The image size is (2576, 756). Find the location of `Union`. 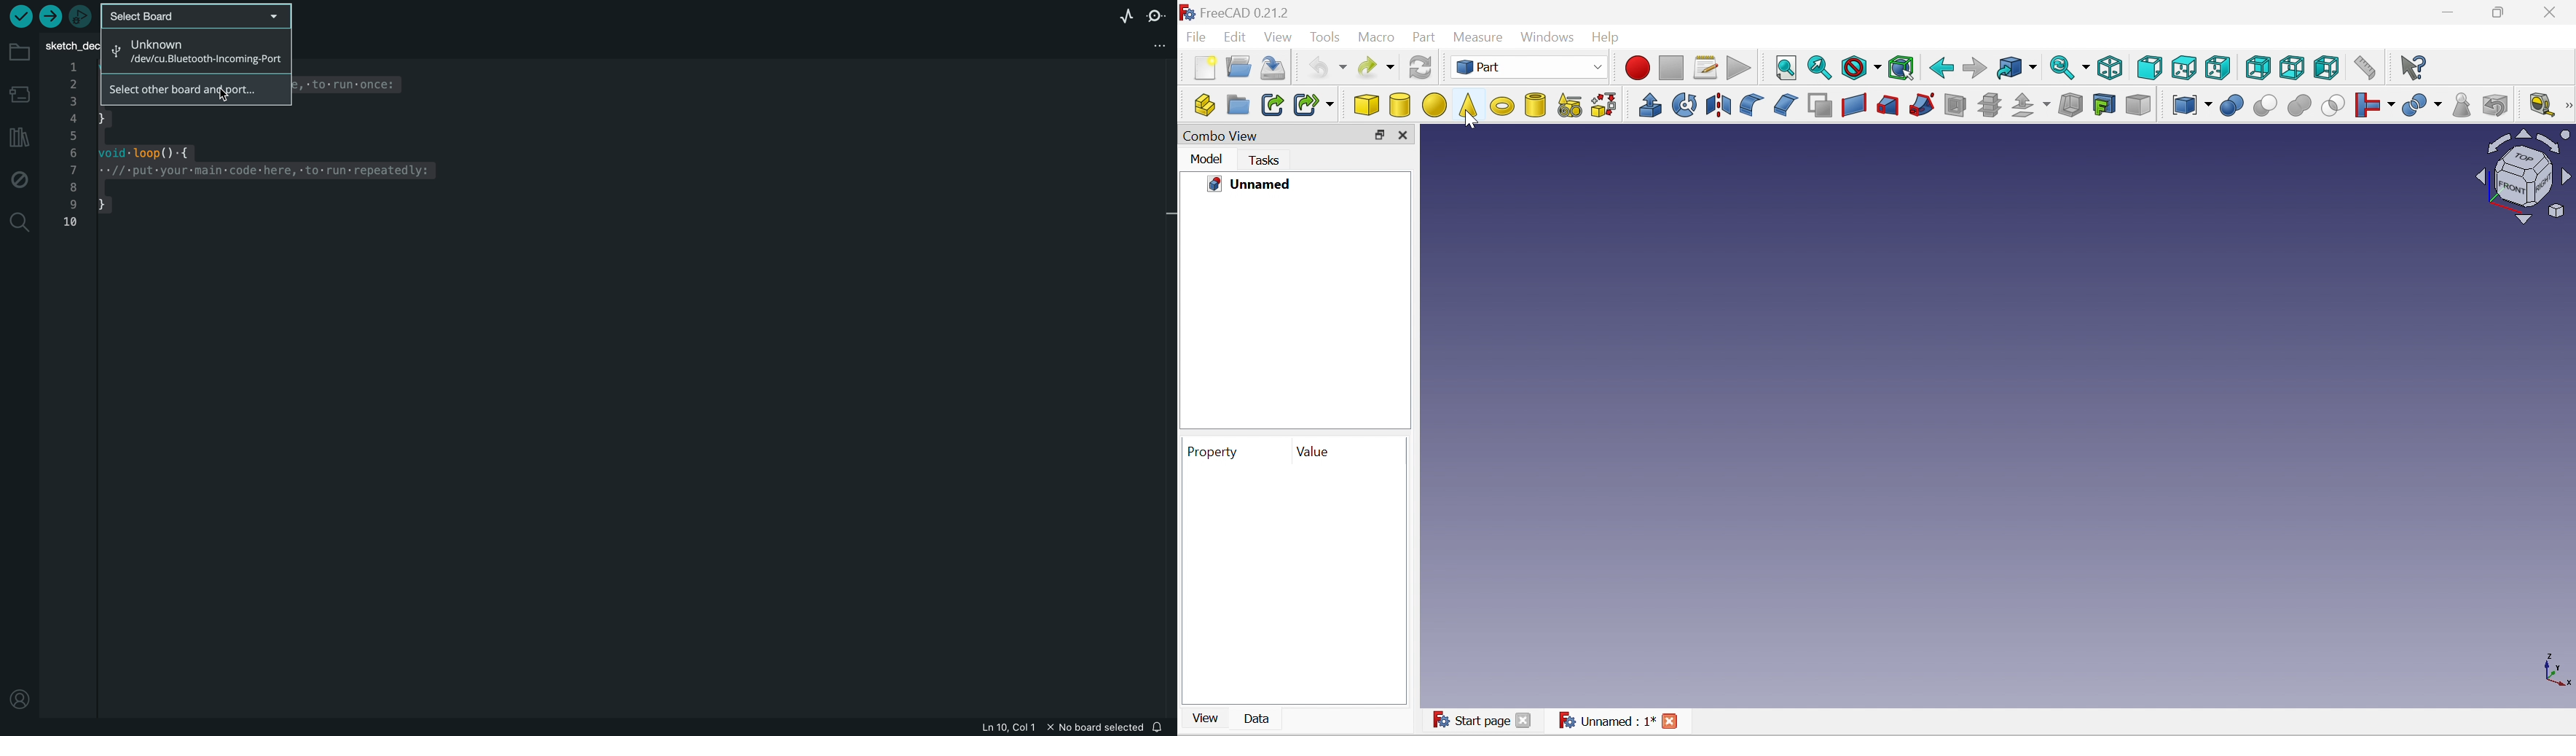

Union is located at coordinates (2300, 106).